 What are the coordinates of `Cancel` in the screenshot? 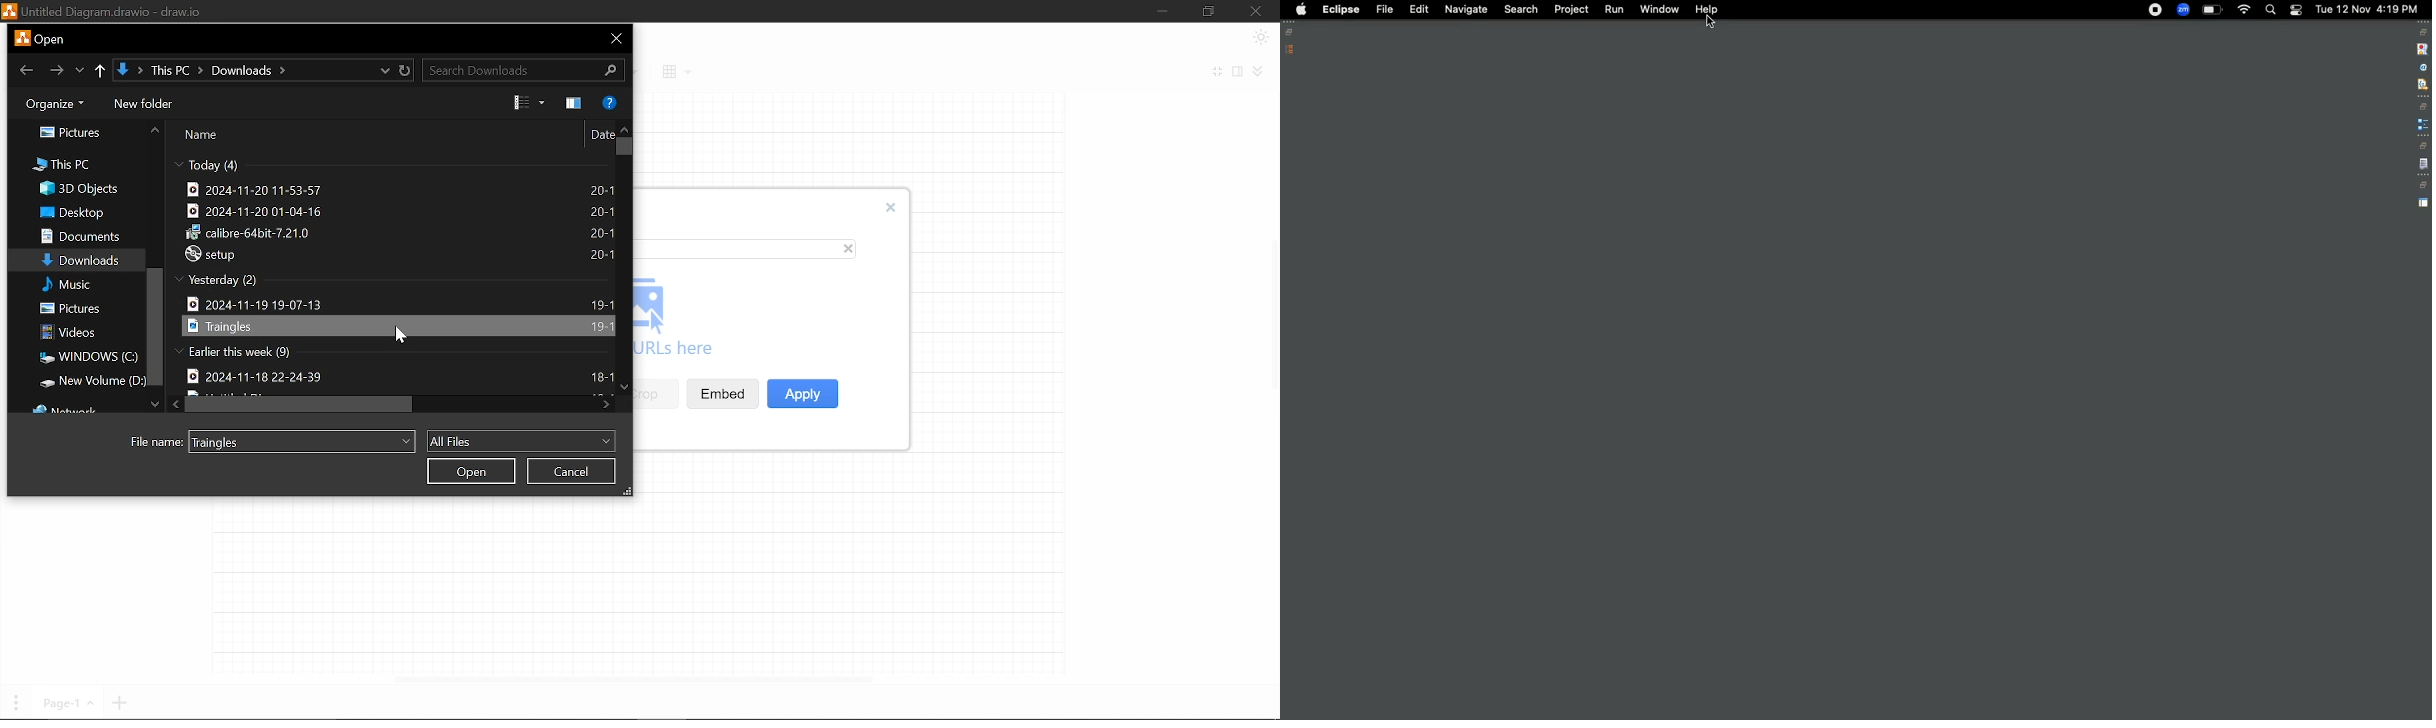 It's located at (573, 470).